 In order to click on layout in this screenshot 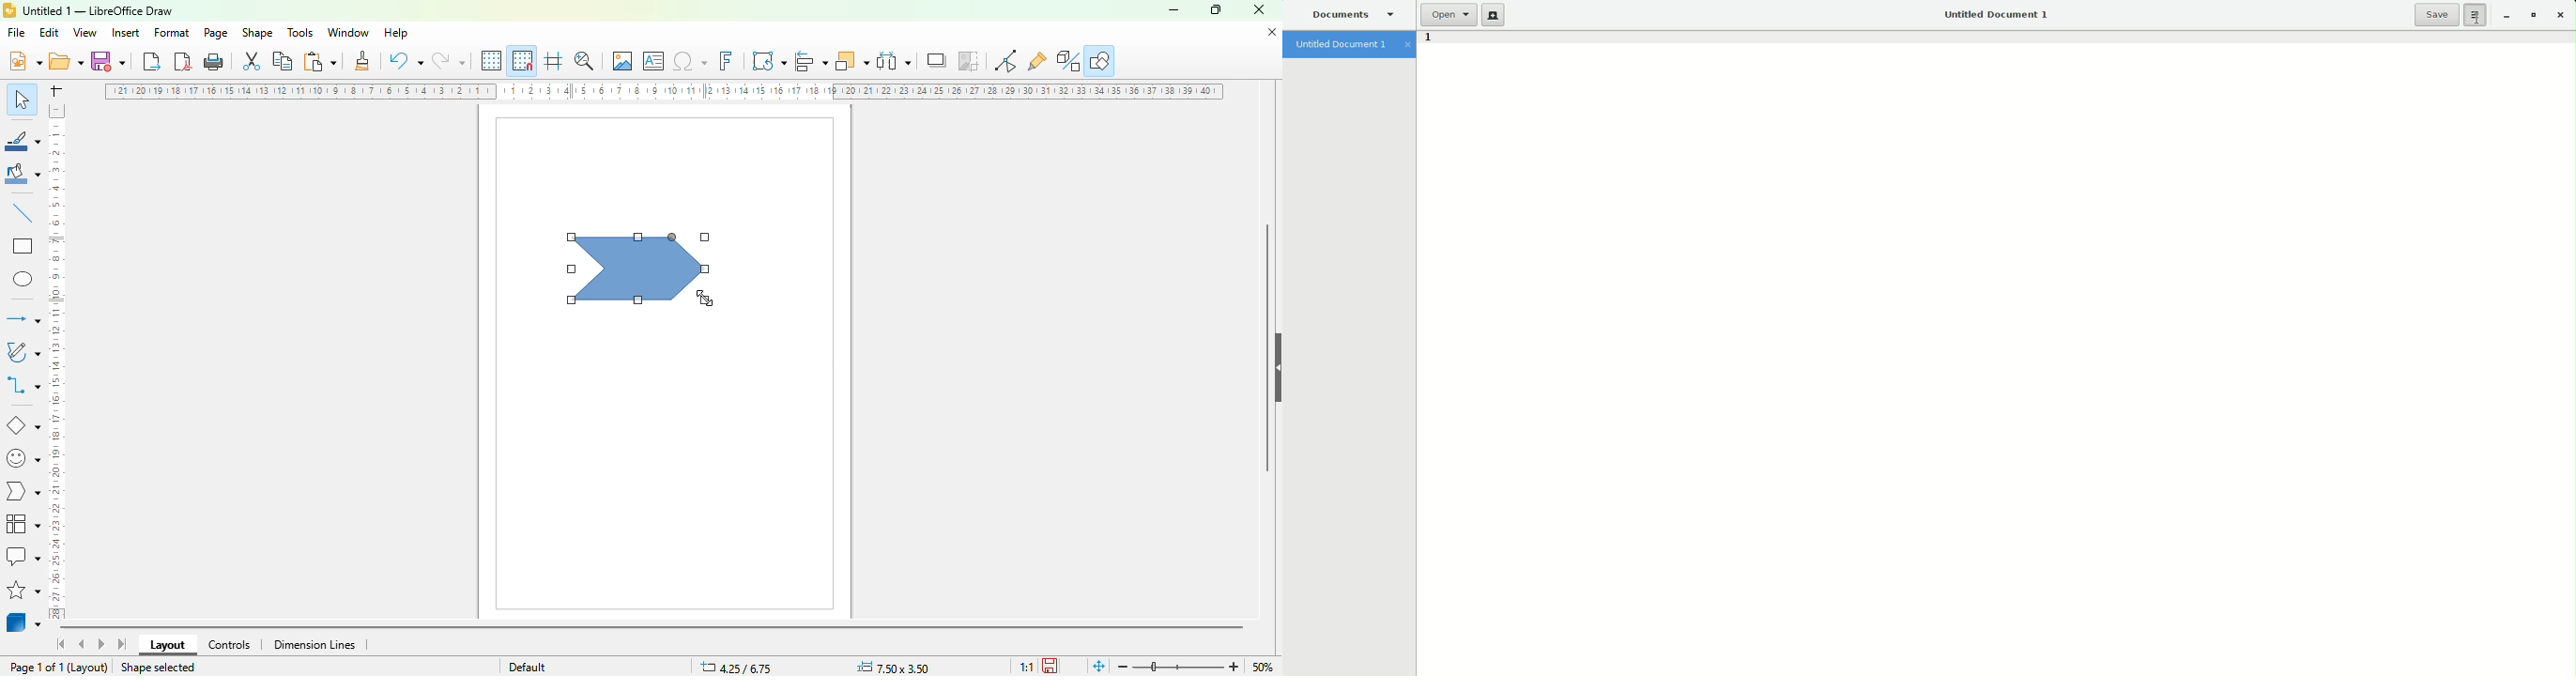, I will do `click(167, 645)`.